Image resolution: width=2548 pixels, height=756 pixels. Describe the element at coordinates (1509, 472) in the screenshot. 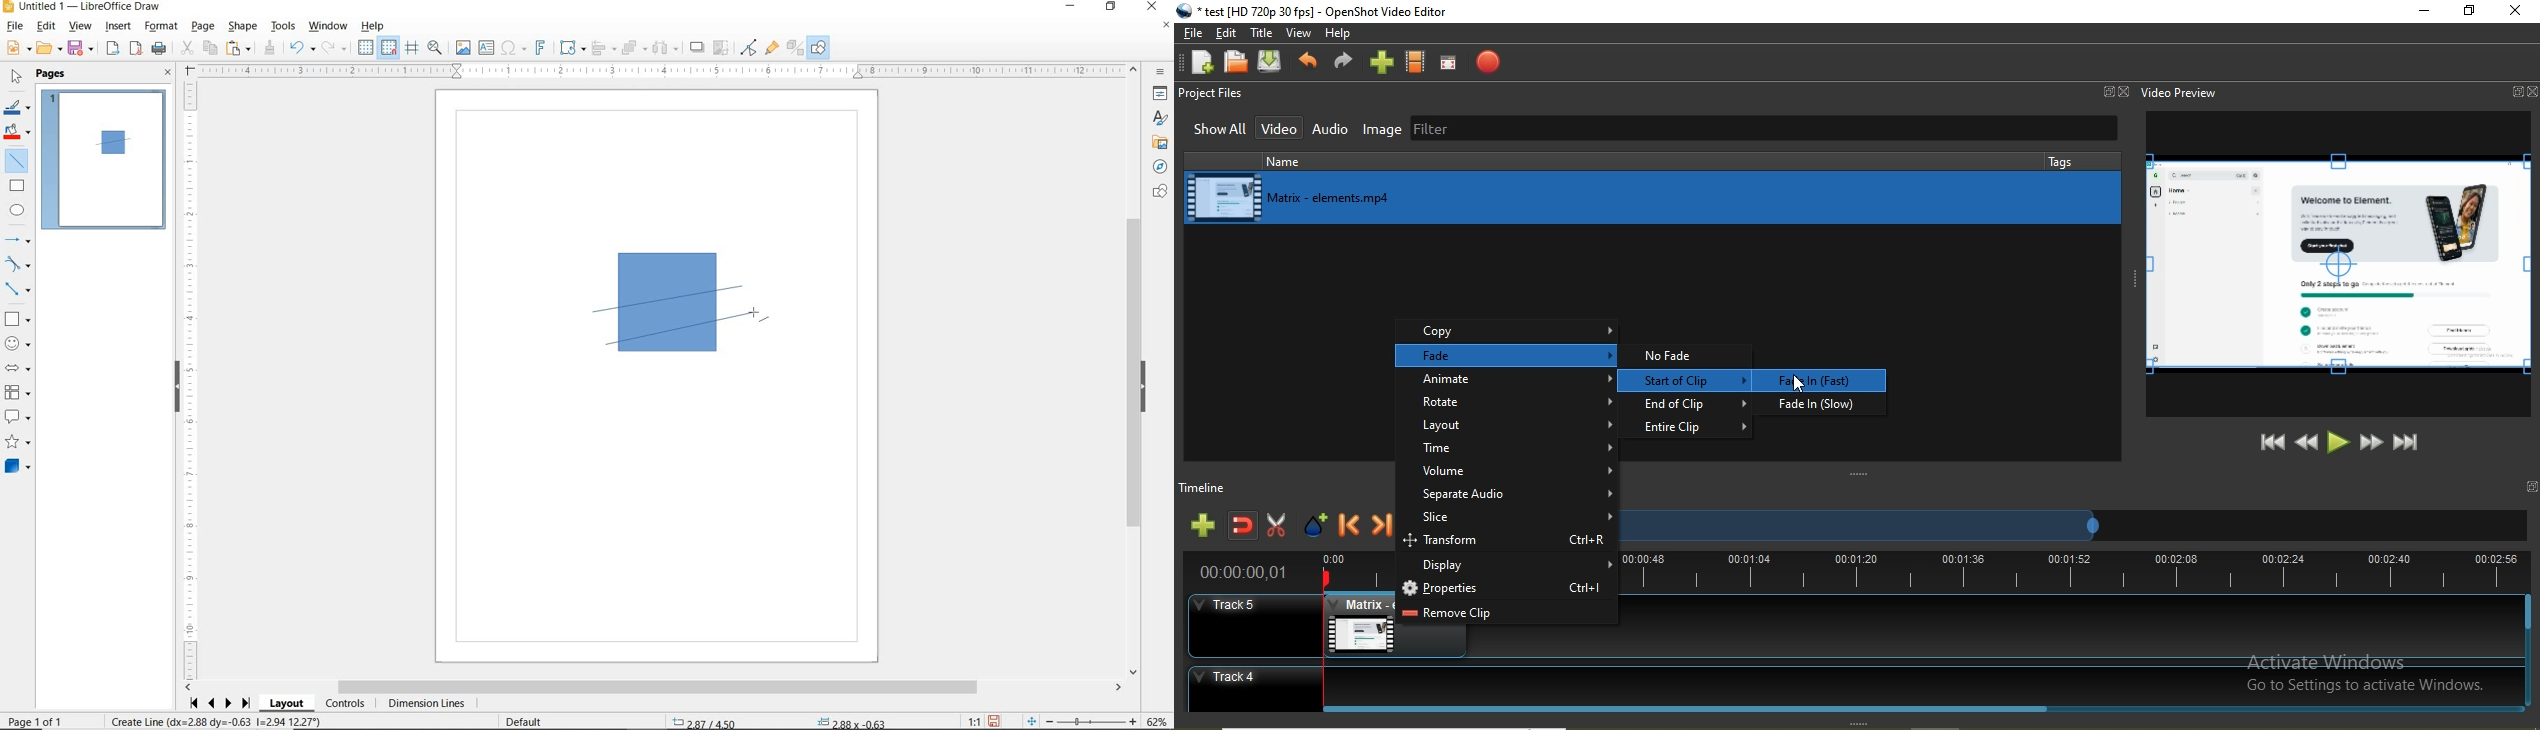

I see `volume` at that location.